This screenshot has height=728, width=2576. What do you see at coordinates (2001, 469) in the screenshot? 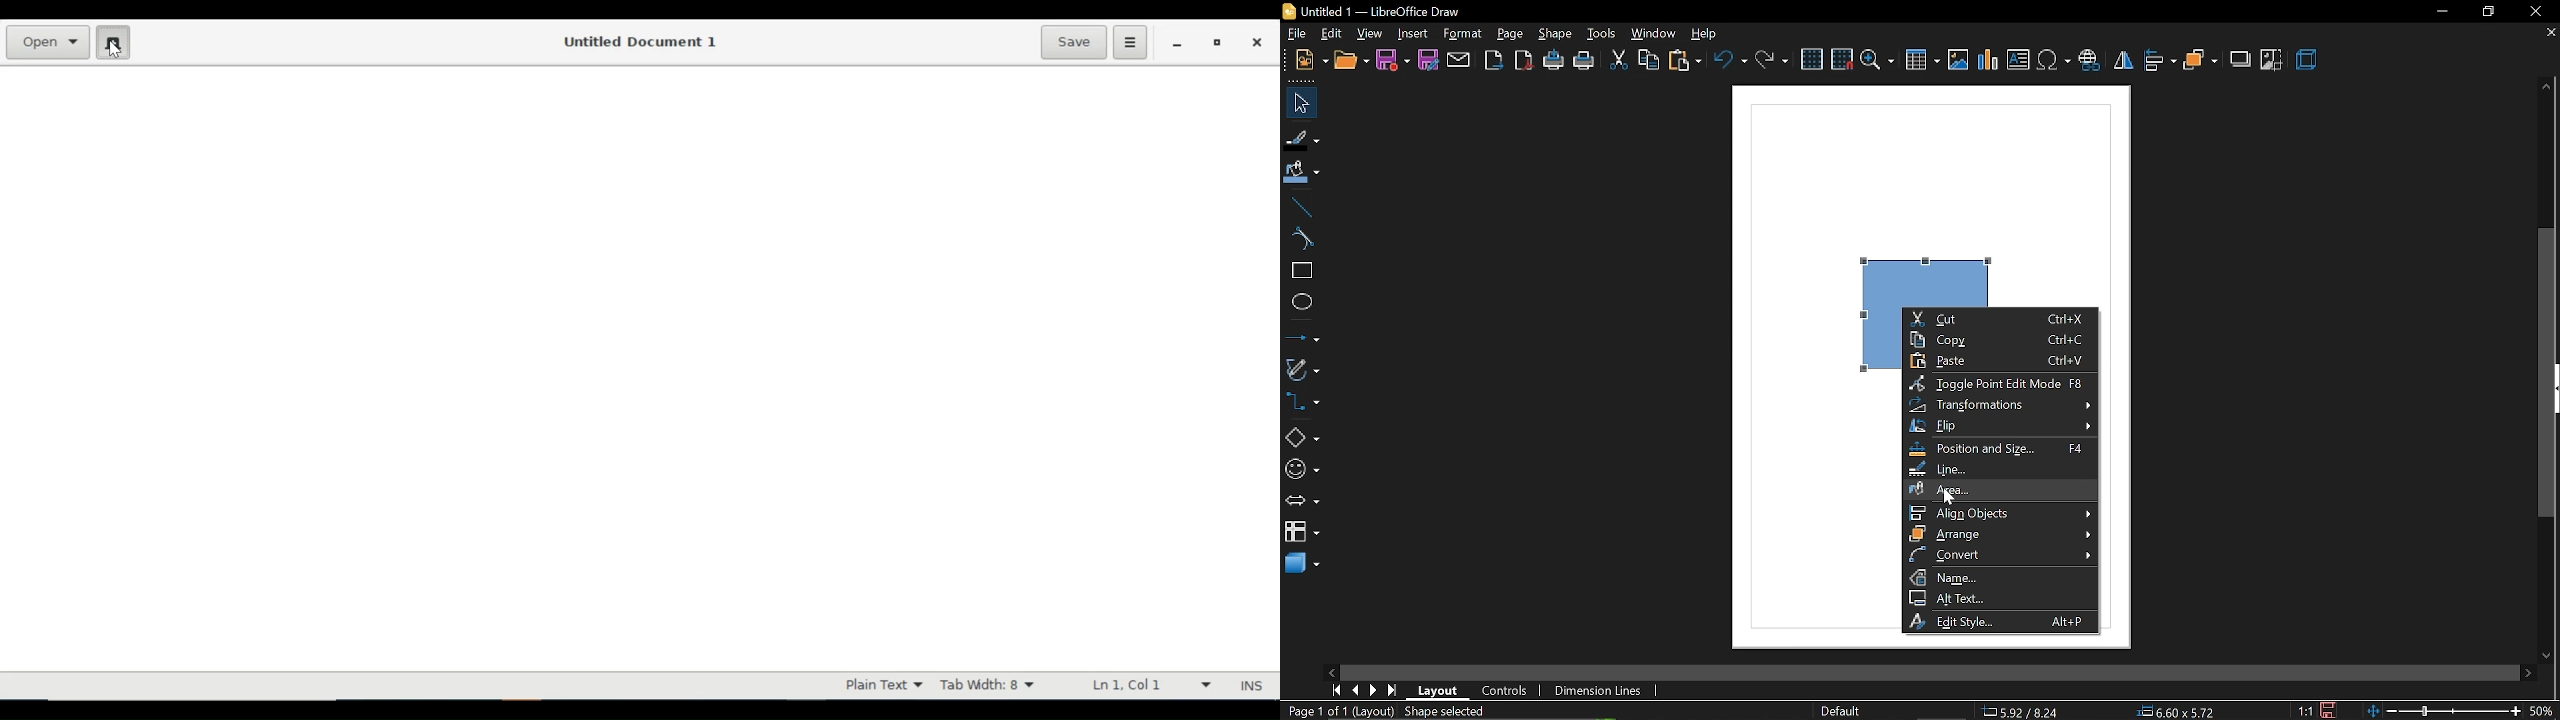
I see `line` at bounding box center [2001, 469].